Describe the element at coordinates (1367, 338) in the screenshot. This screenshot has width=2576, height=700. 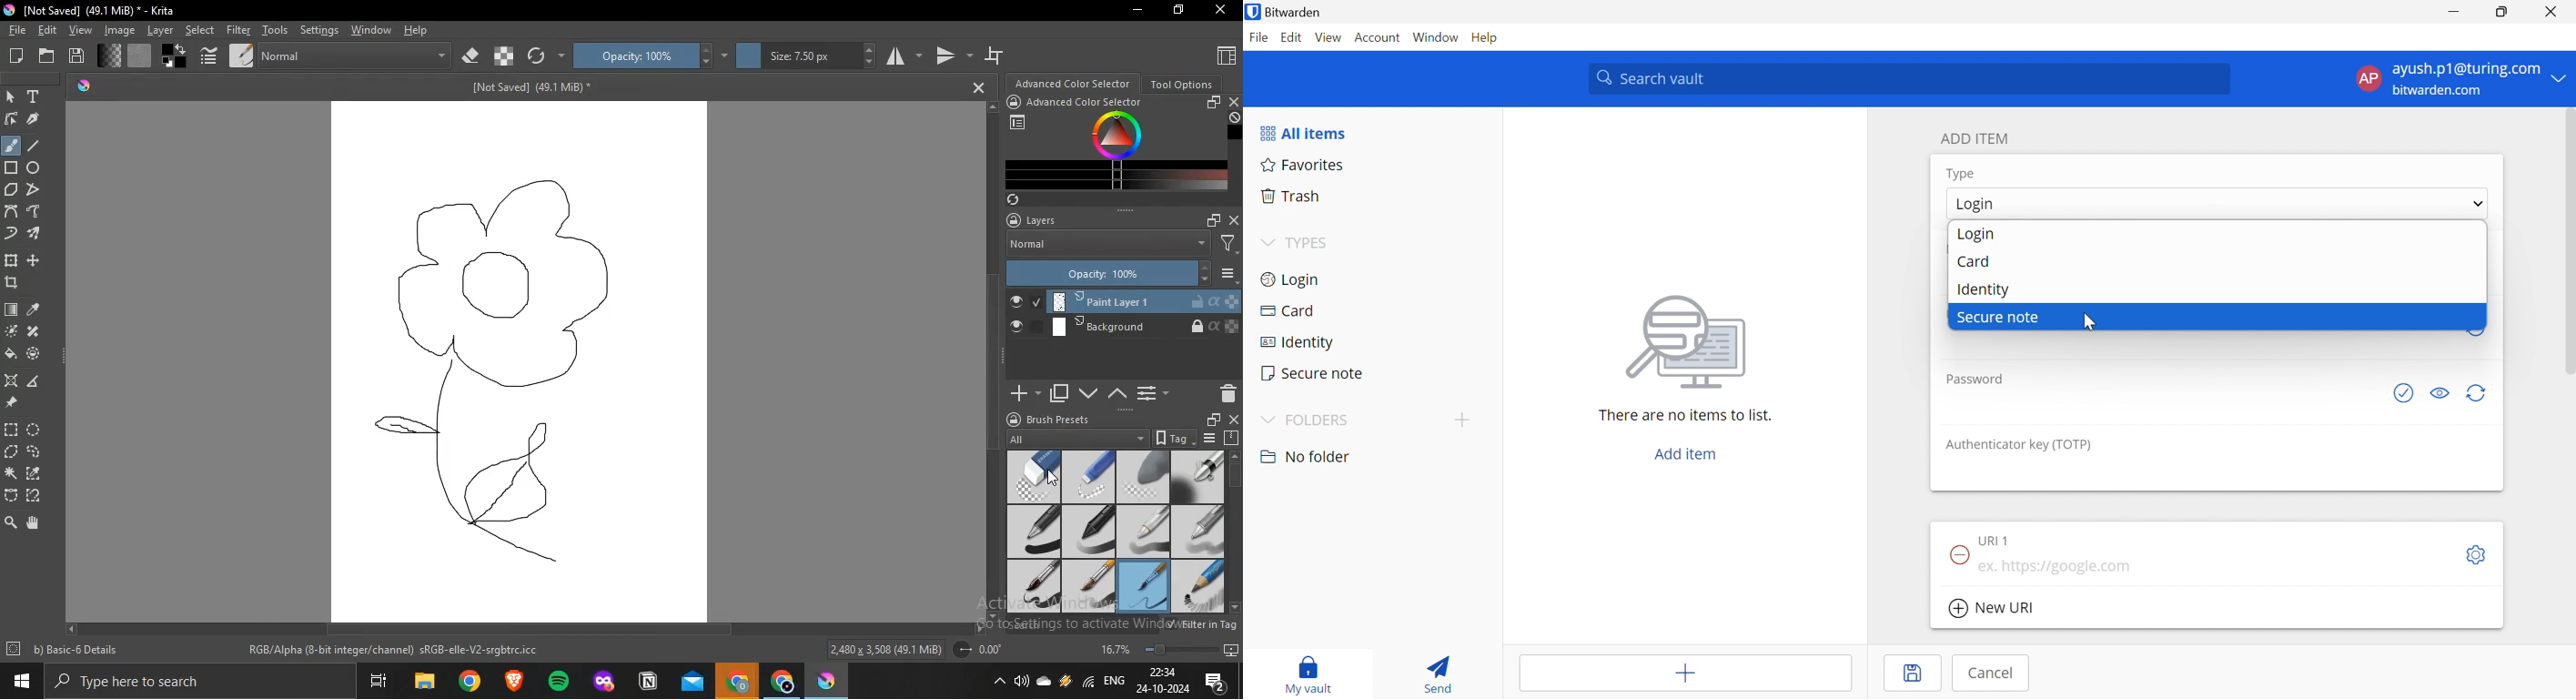
I see `Identity` at that location.